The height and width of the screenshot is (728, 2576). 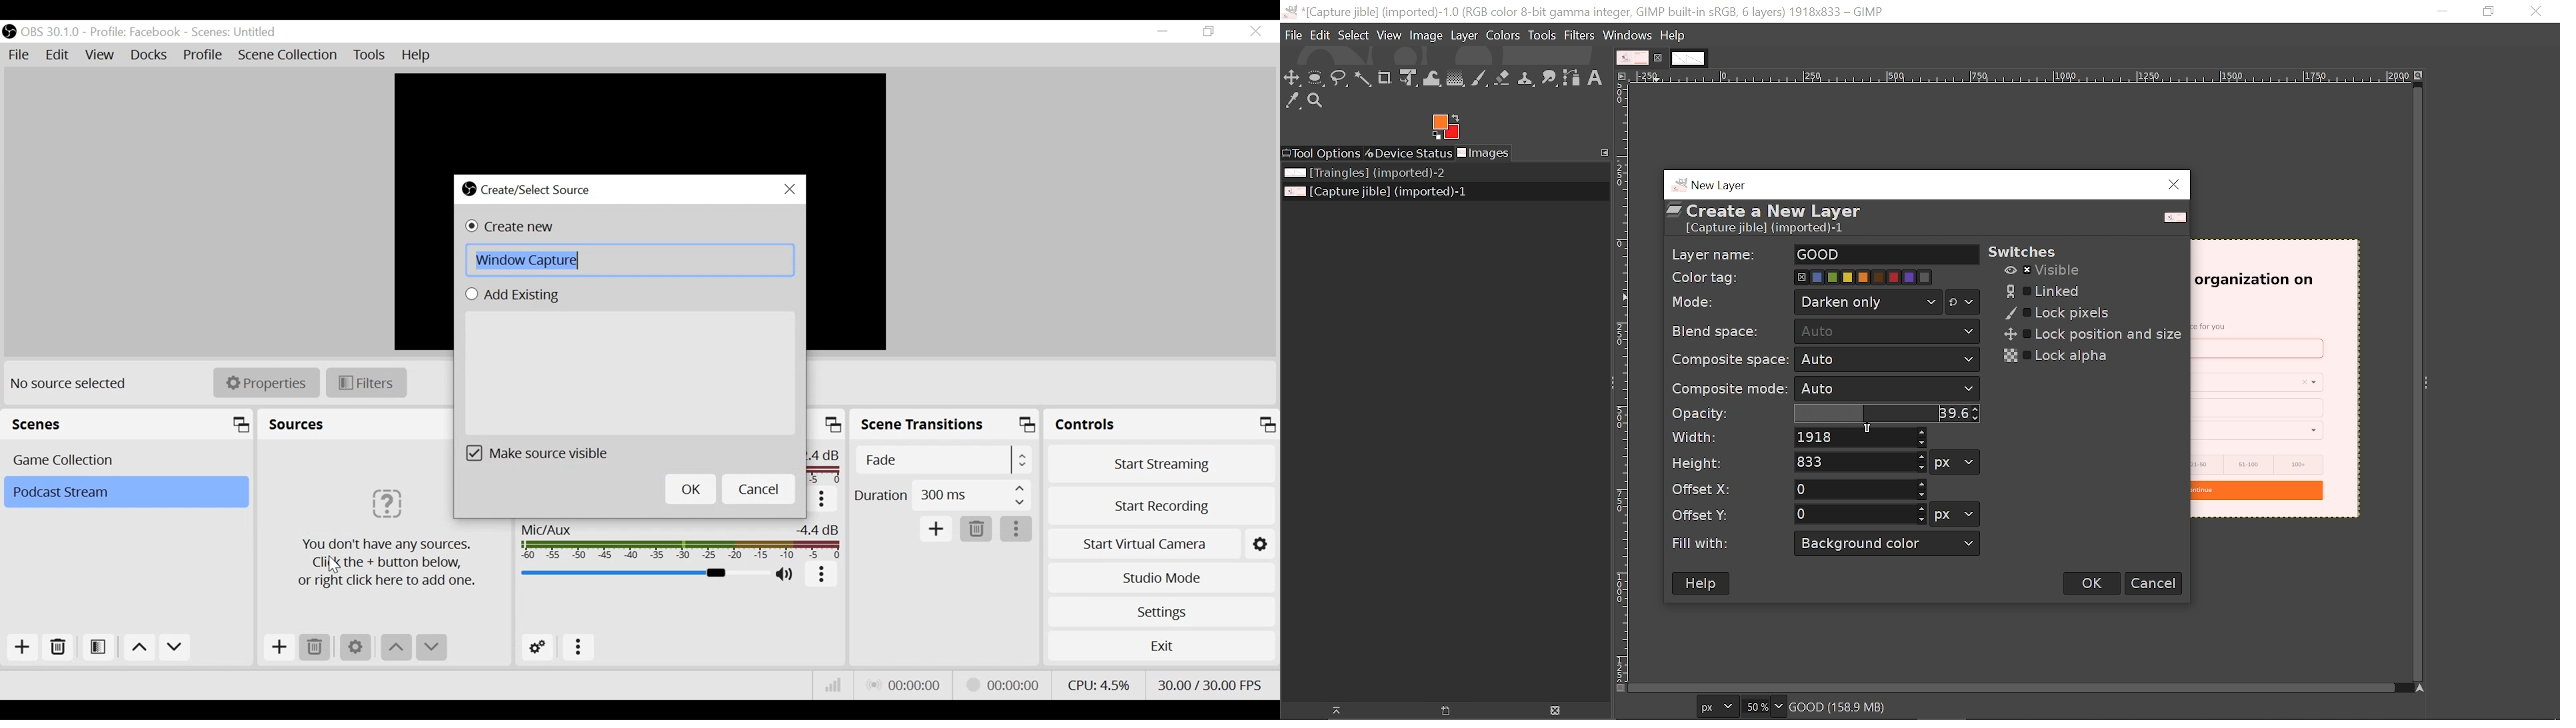 What do you see at coordinates (643, 573) in the screenshot?
I see `Mic/Aux` at bounding box center [643, 573].